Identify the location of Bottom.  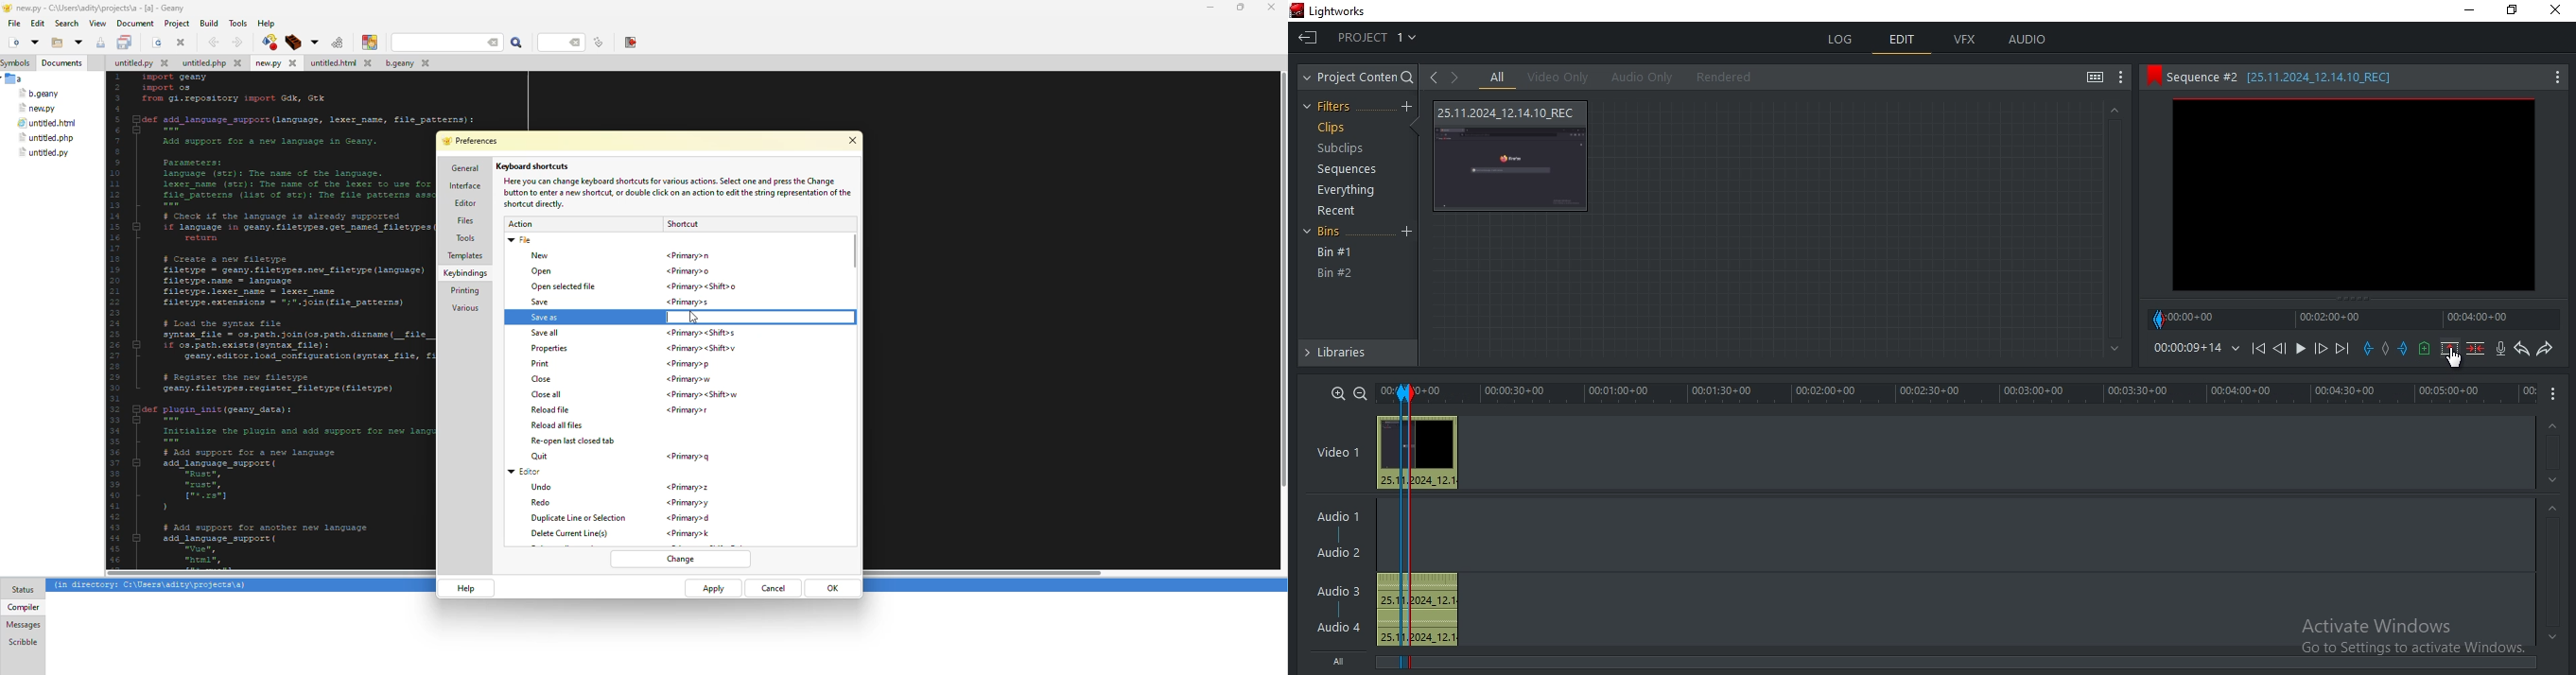
(2550, 637).